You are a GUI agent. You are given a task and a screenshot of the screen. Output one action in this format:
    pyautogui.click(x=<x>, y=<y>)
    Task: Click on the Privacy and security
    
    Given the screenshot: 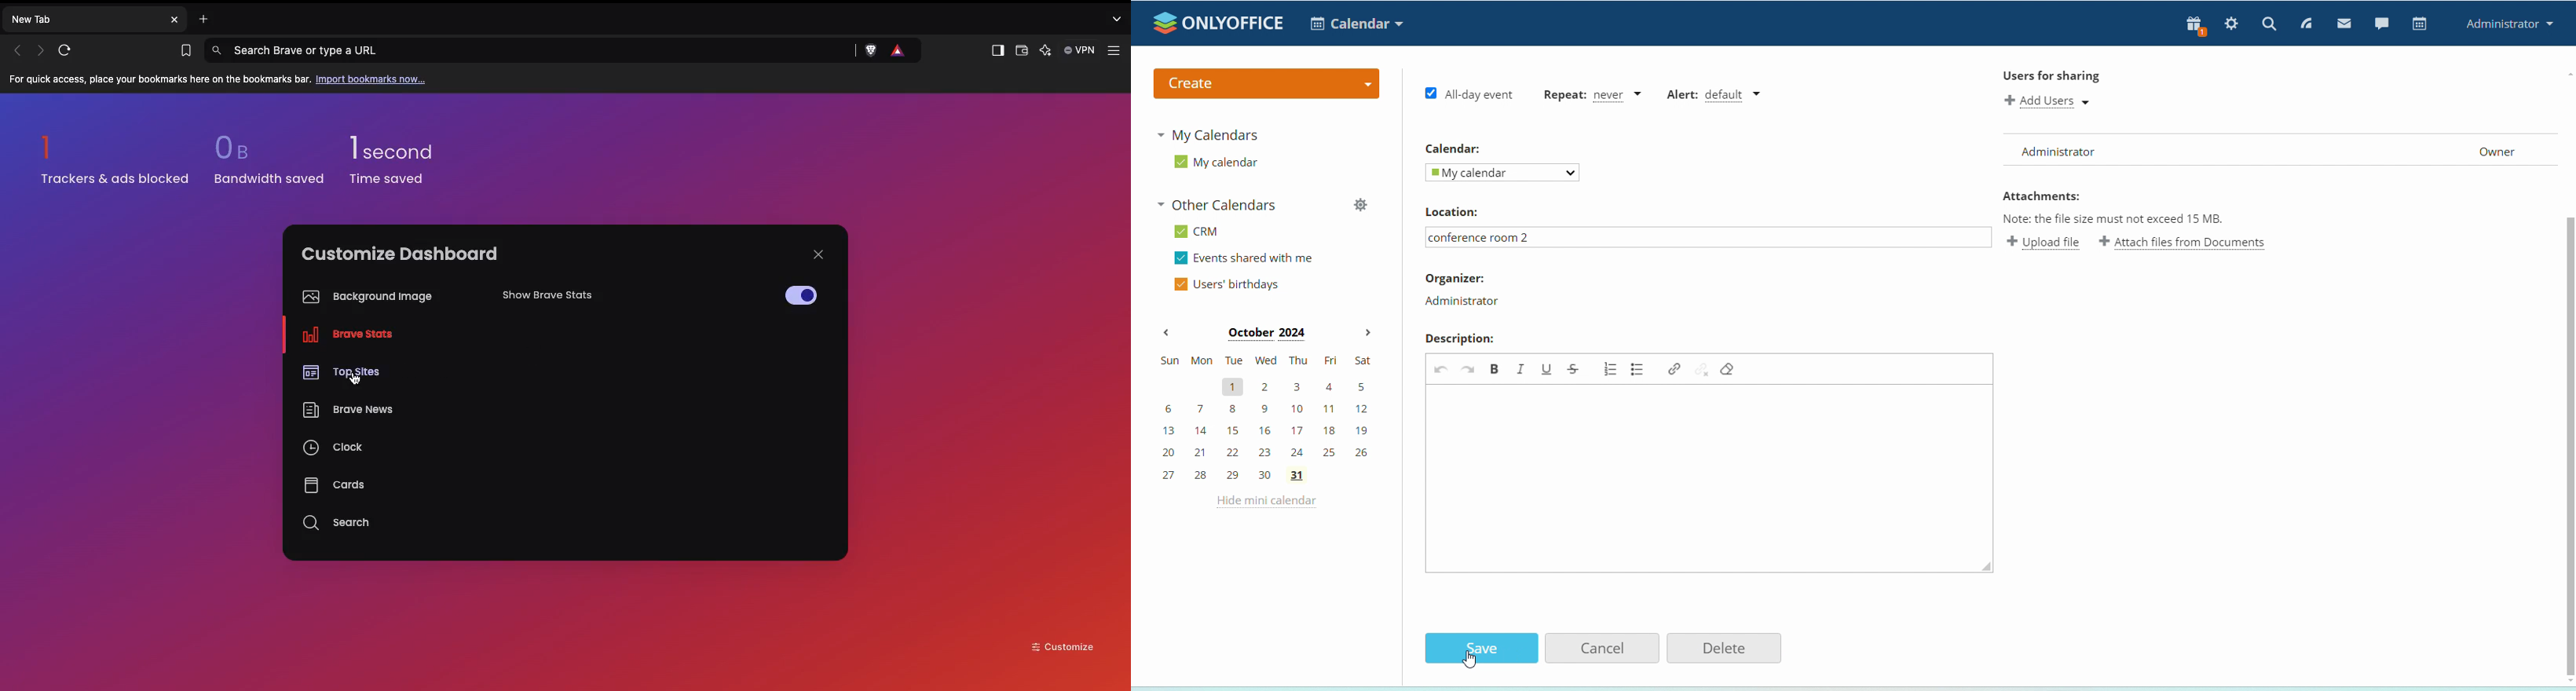 What is the action you would take?
    pyautogui.click(x=899, y=51)
    